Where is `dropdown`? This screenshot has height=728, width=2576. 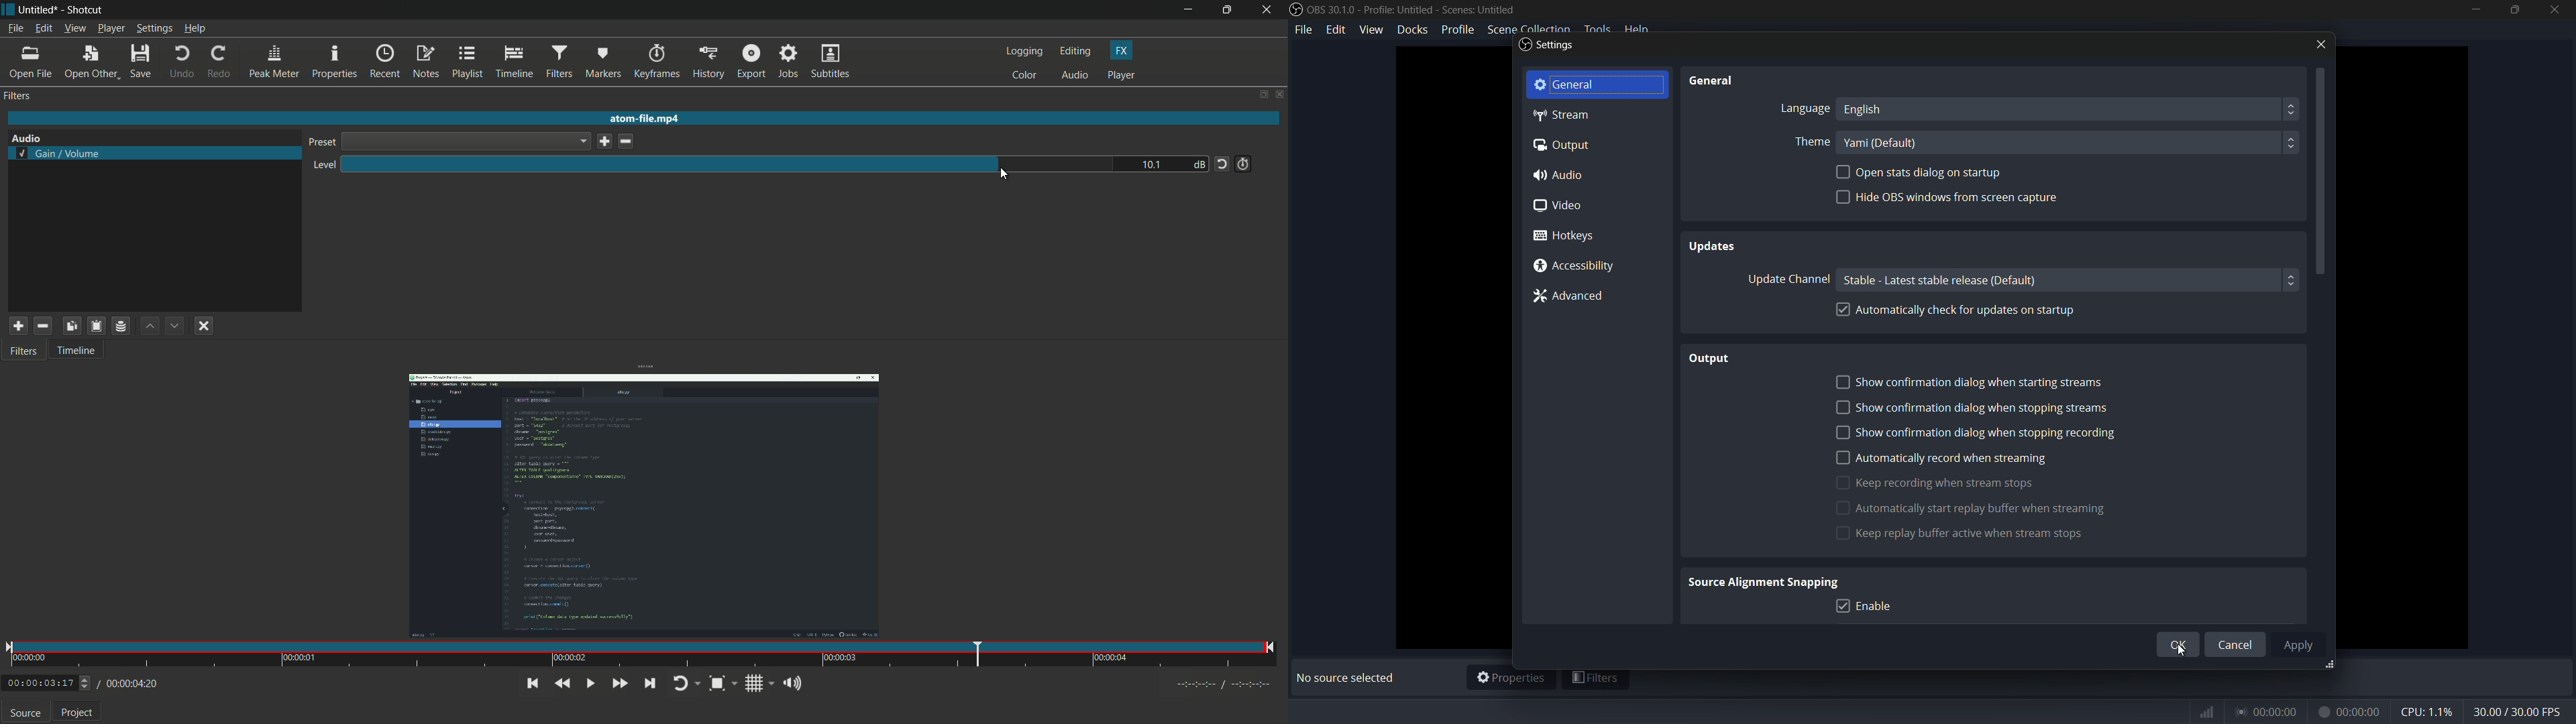
dropdown is located at coordinates (465, 141).